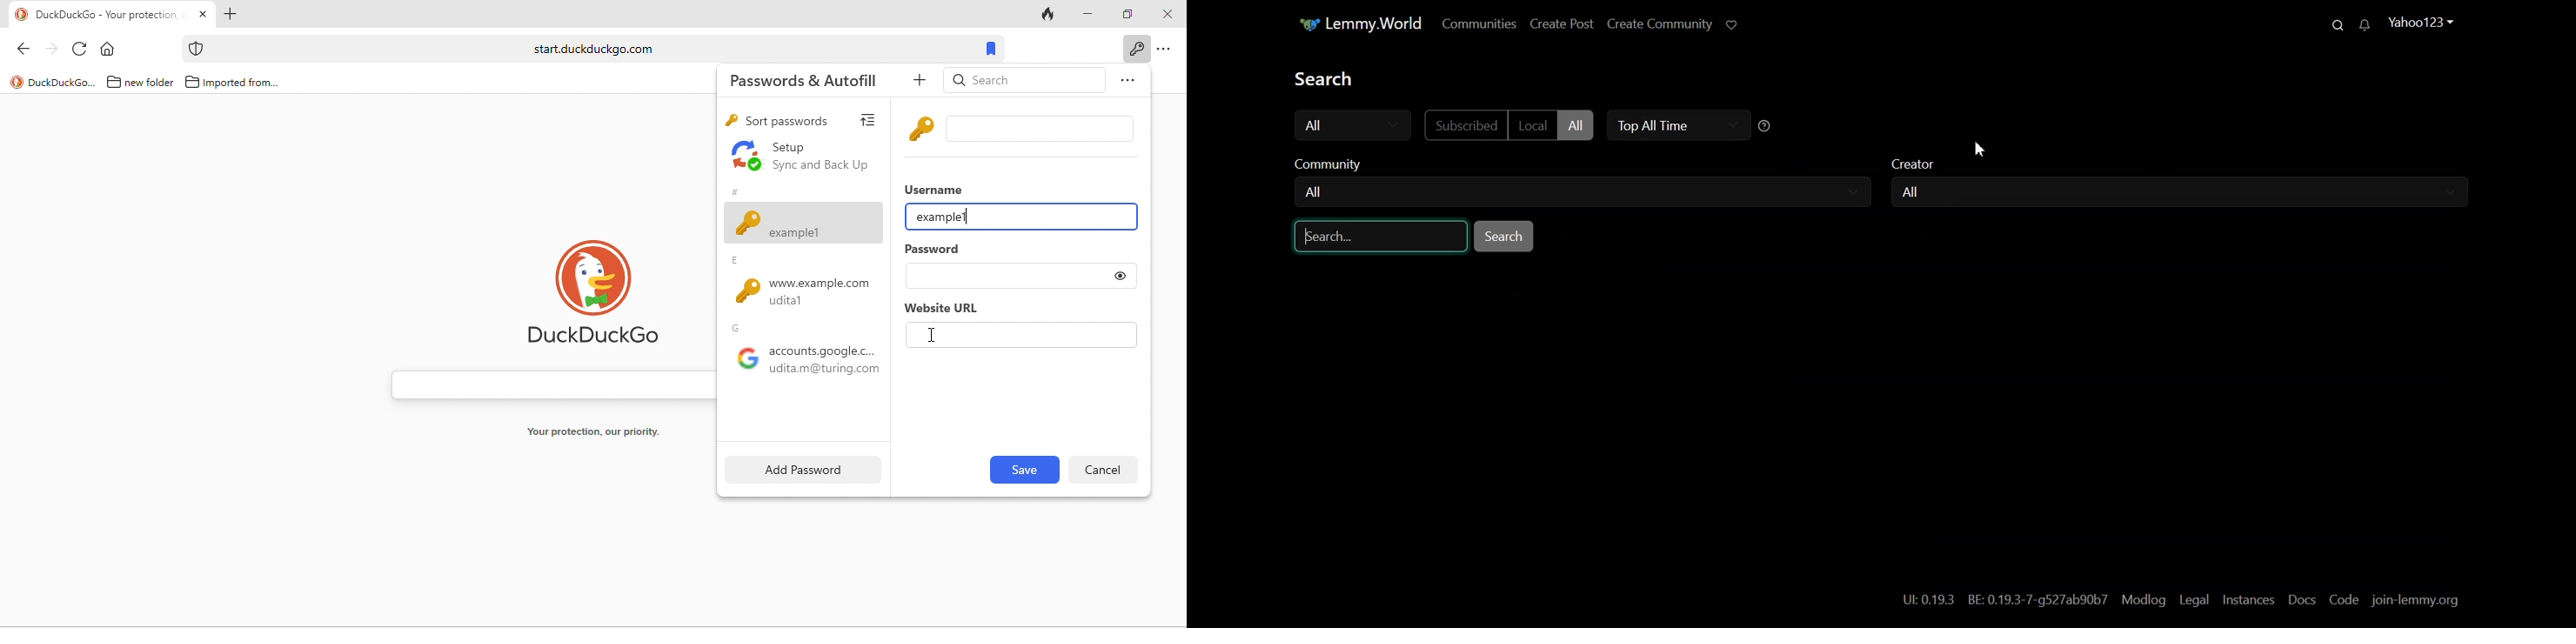 The width and height of the screenshot is (2576, 644). What do you see at coordinates (2004, 600) in the screenshot?
I see `Hyperlink` at bounding box center [2004, 600].